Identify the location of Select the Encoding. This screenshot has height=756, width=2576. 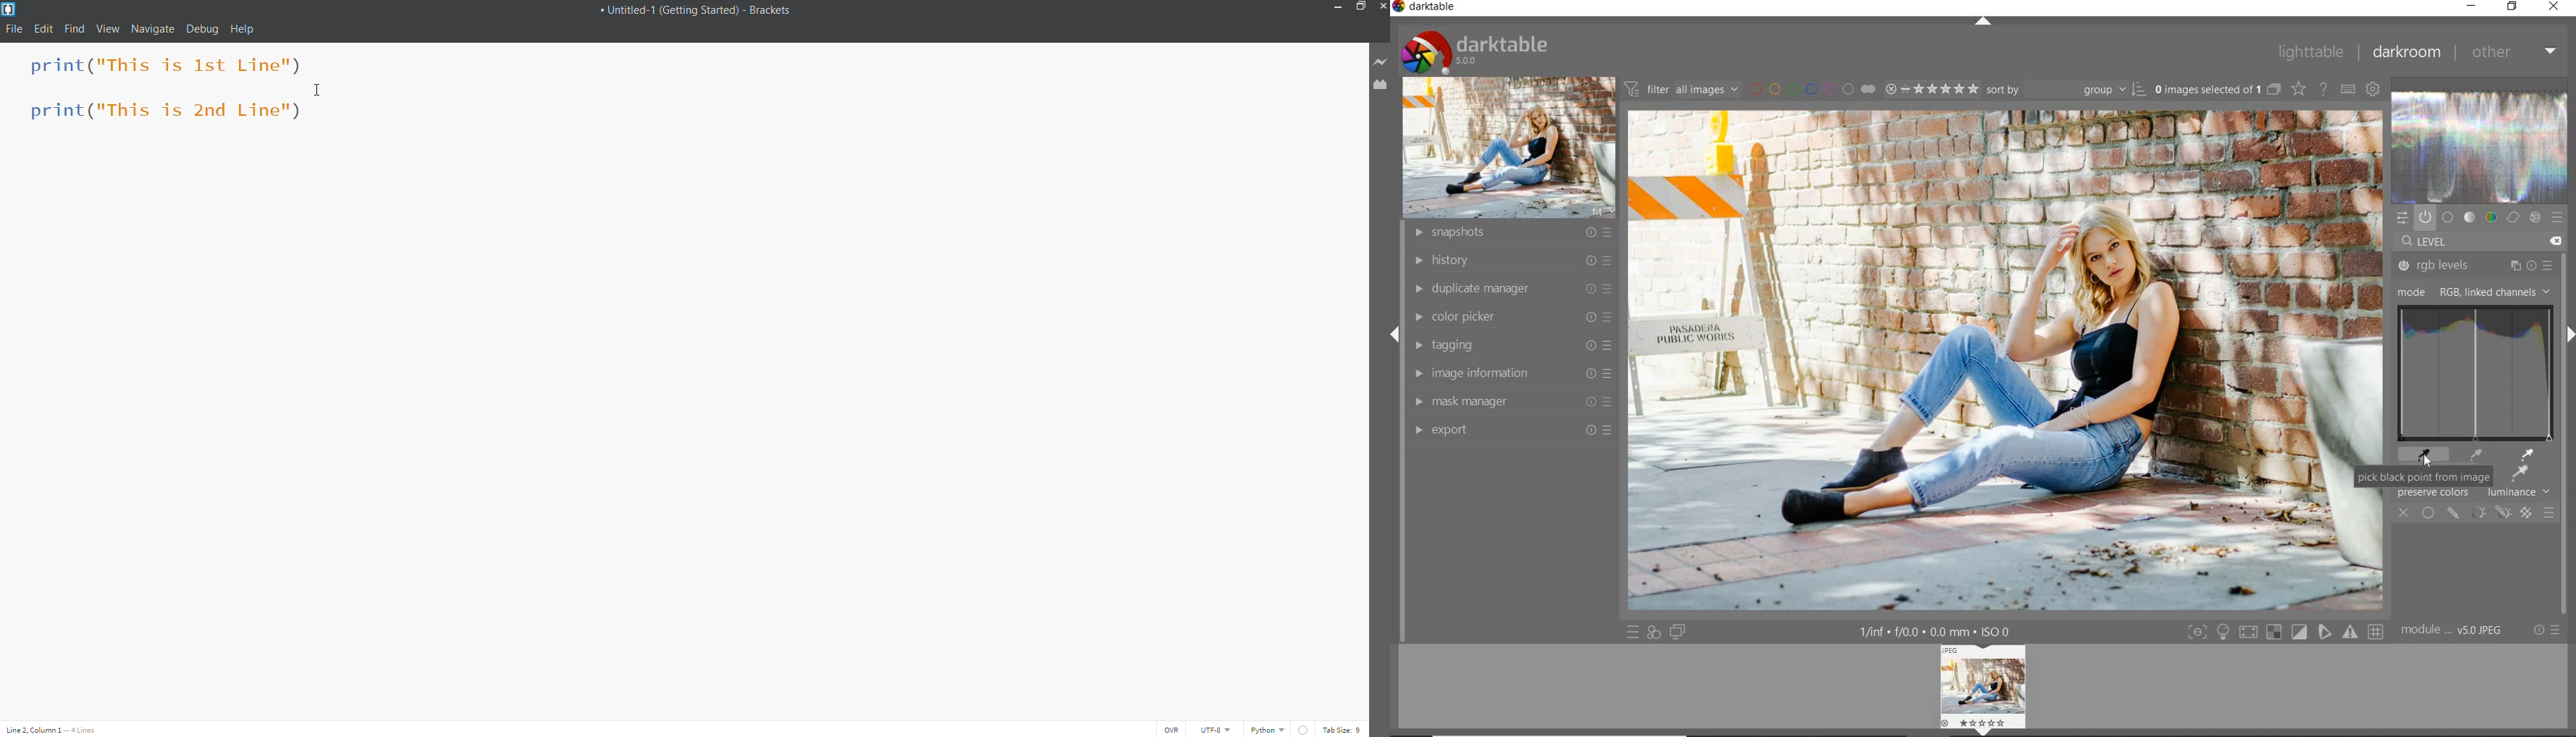
(1216, 728).